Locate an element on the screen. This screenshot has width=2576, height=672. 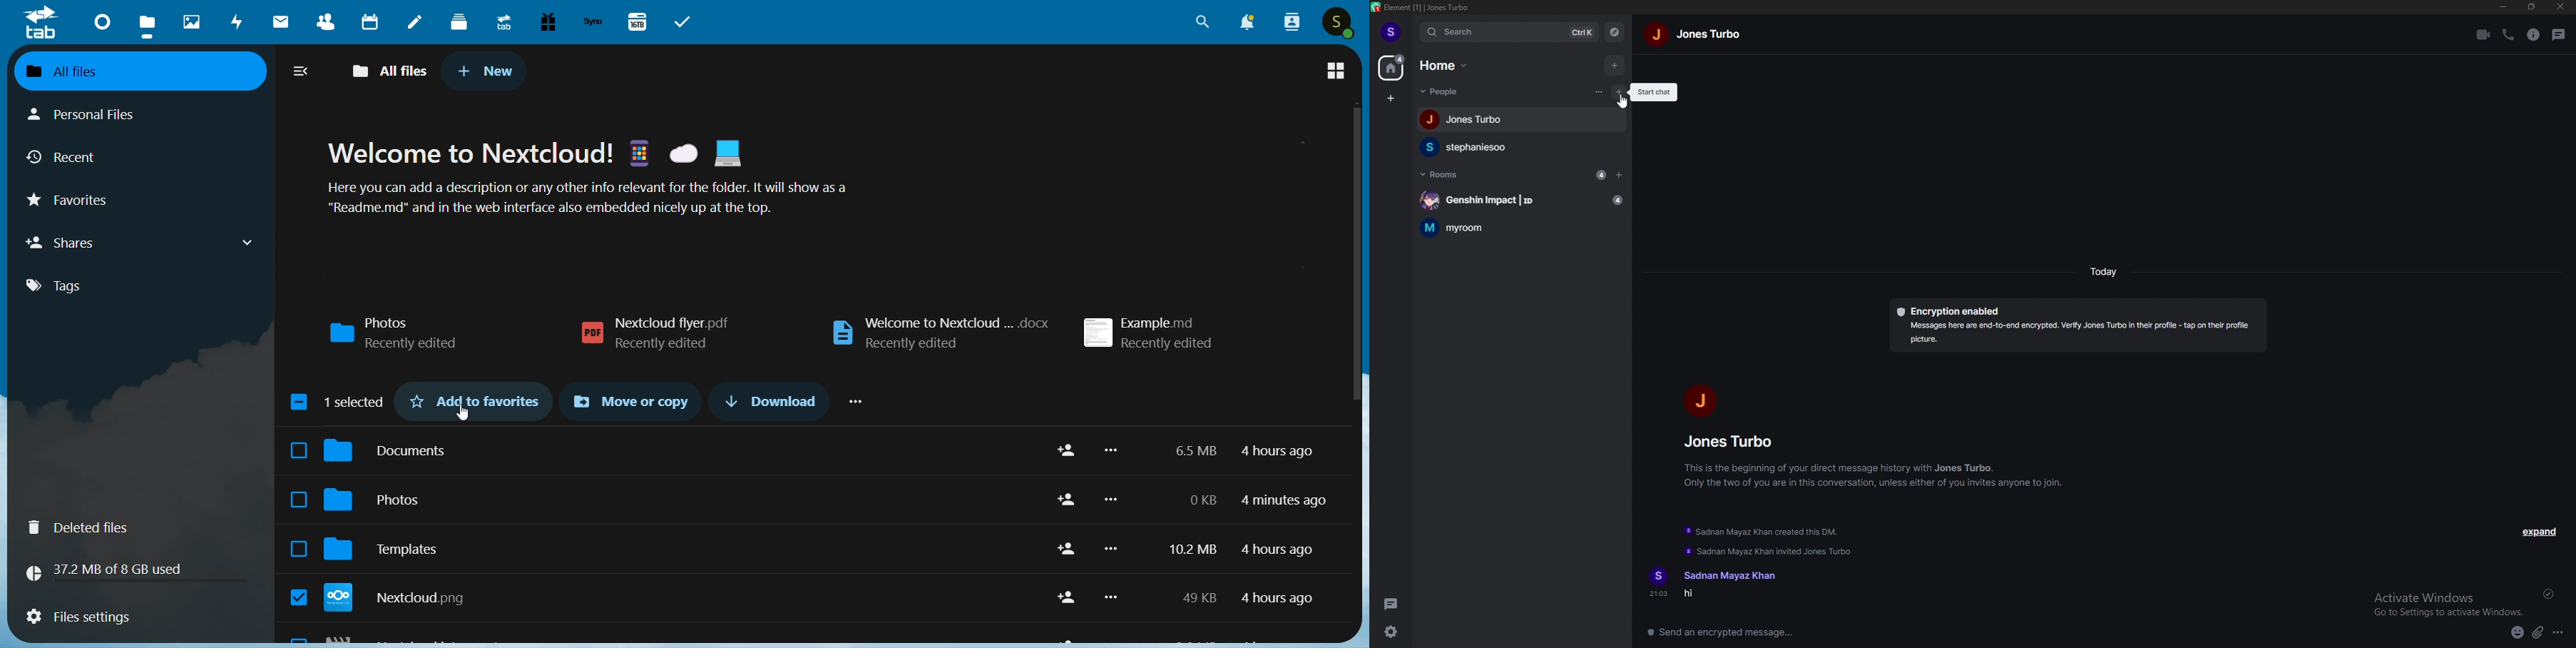
favorites is located at coordinates (73, 201).